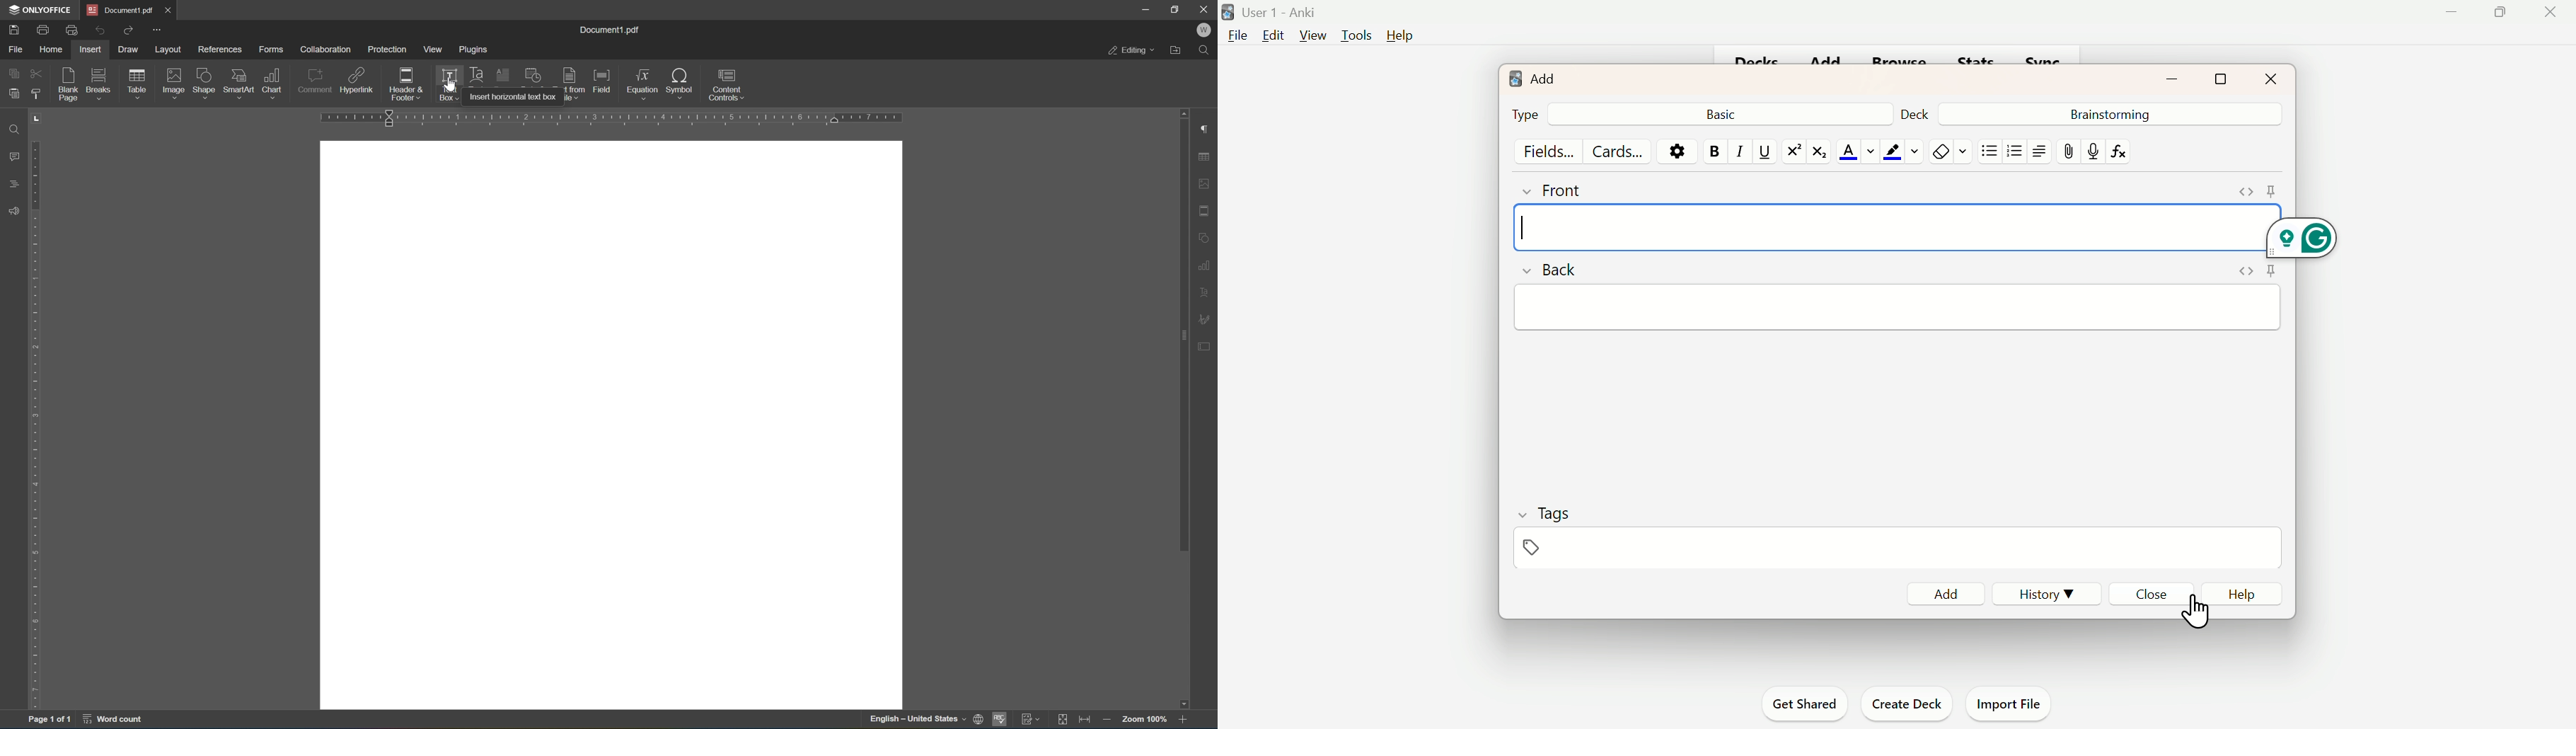  Describe the element at coordinates (1353, 33) in the screenshot. I see `` at that location.